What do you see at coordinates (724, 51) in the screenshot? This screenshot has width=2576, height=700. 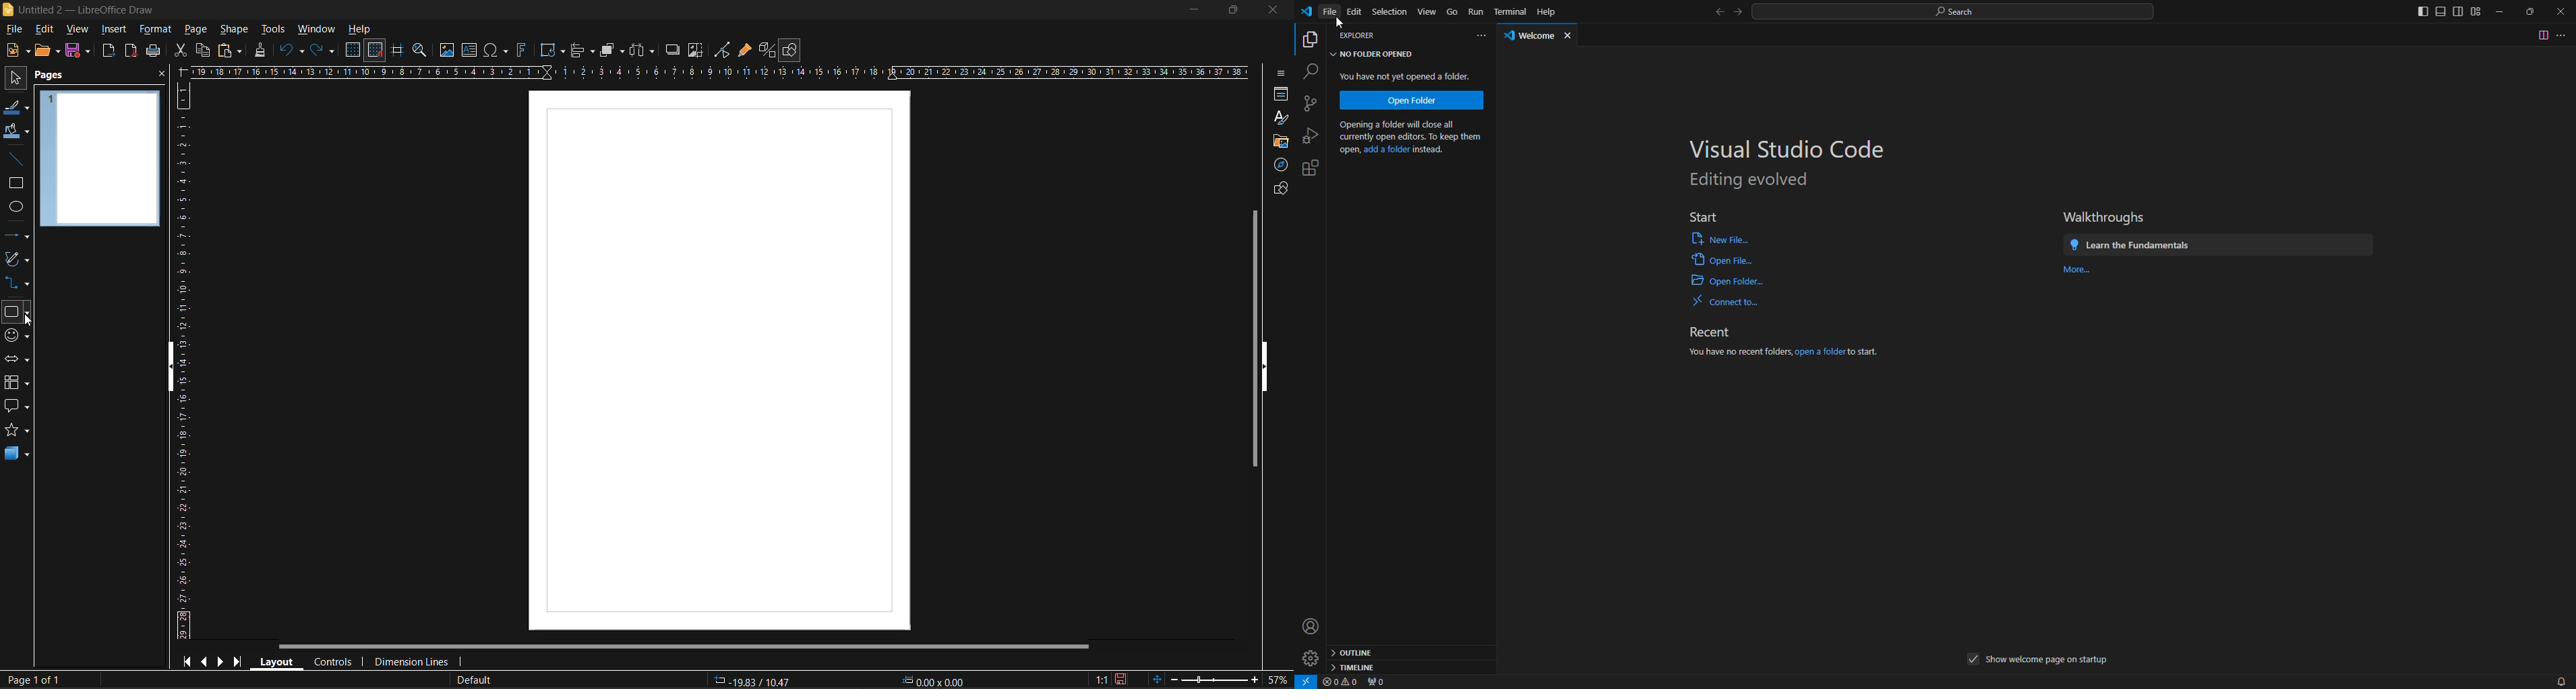 I see `toggle point edit mode` at bounding box center [724, 51].